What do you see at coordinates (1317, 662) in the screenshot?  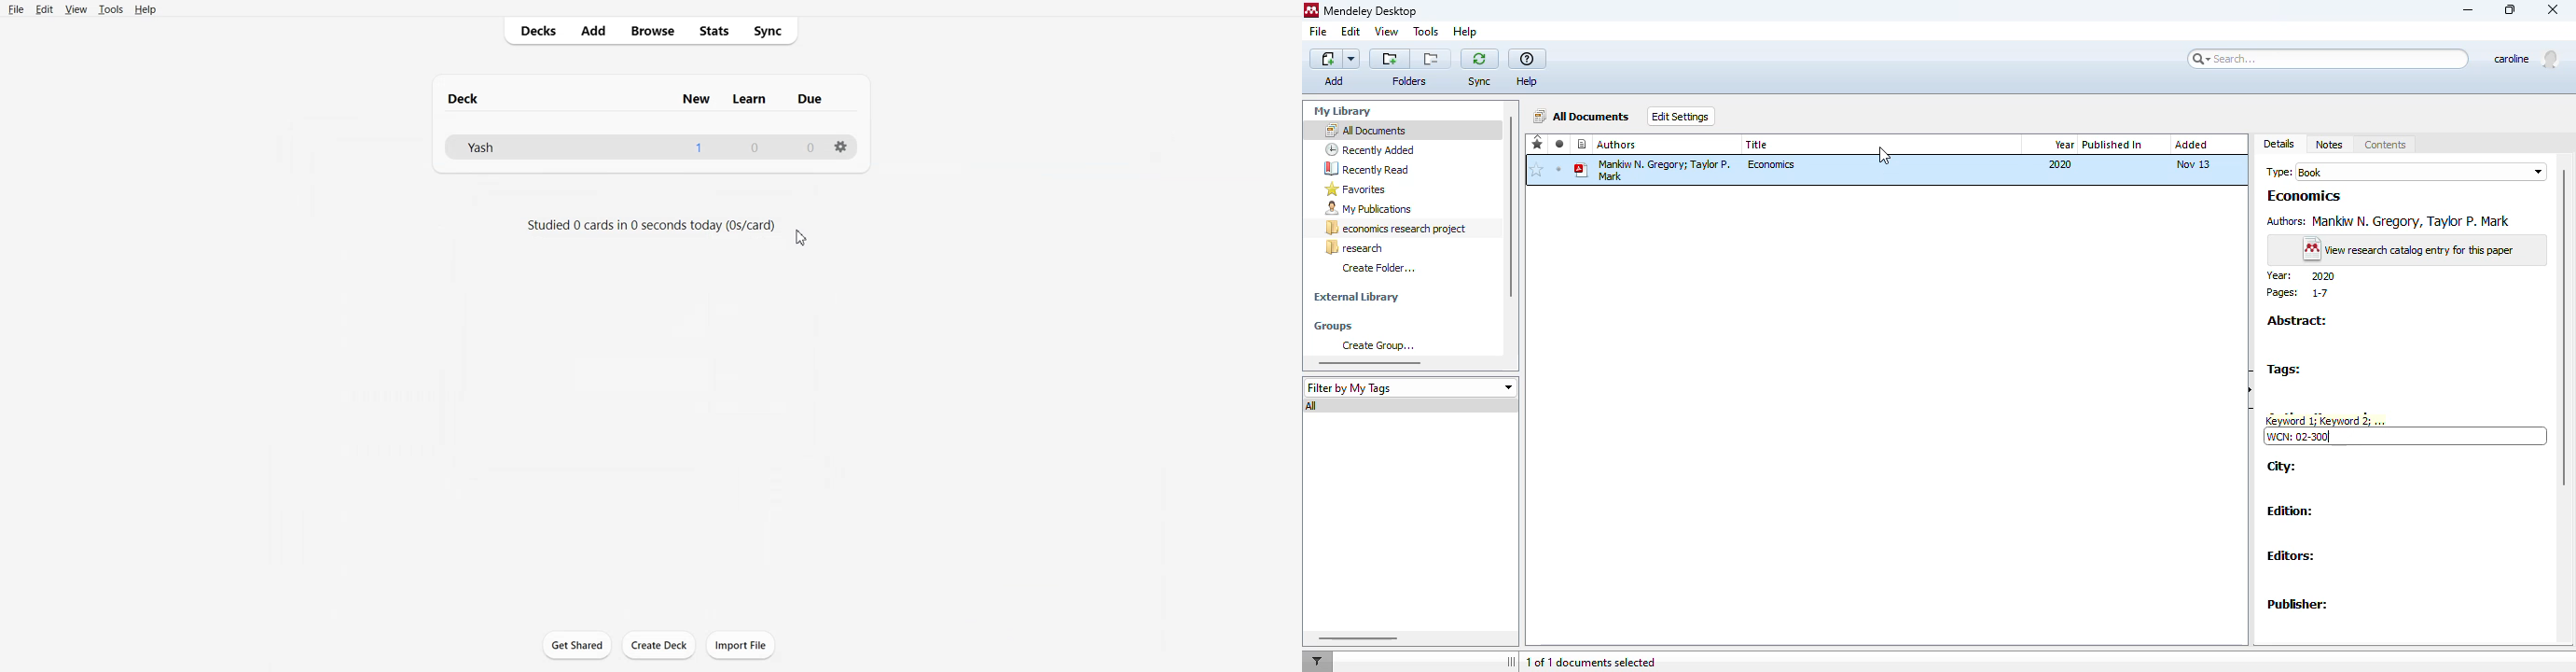 I see `filter documents by author, tag or publication.` at bounding box center [1317, 662].